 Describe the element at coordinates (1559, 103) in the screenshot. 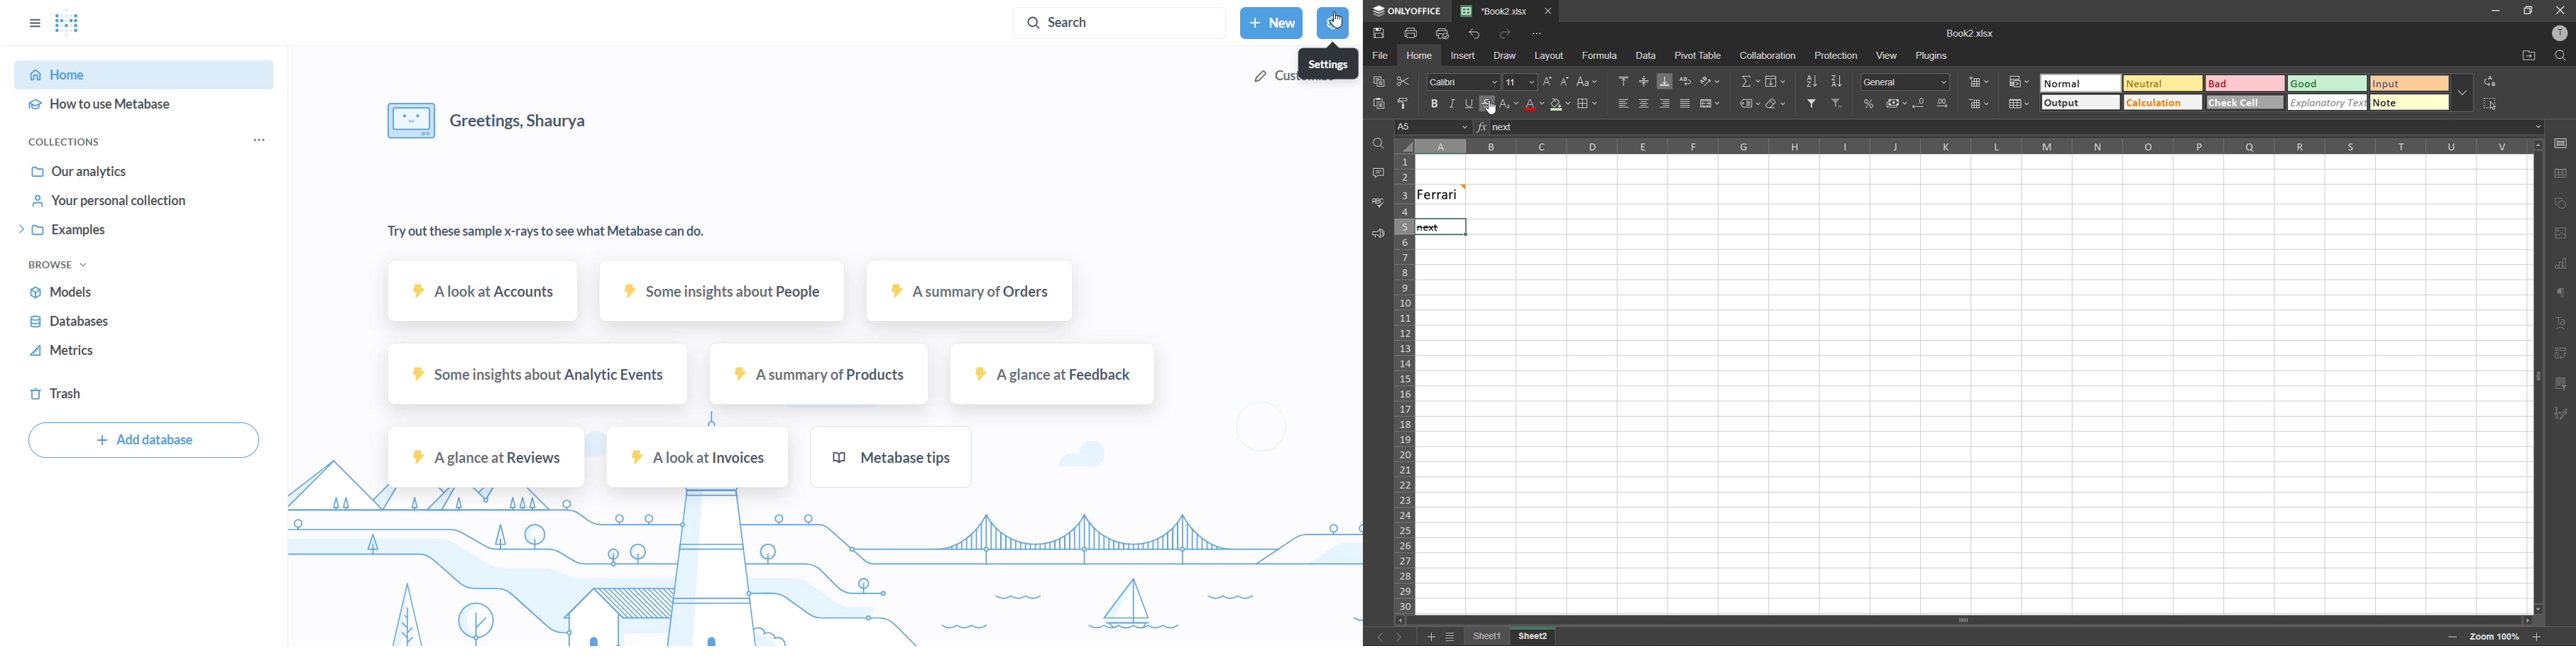

I see `fill color` at that location.